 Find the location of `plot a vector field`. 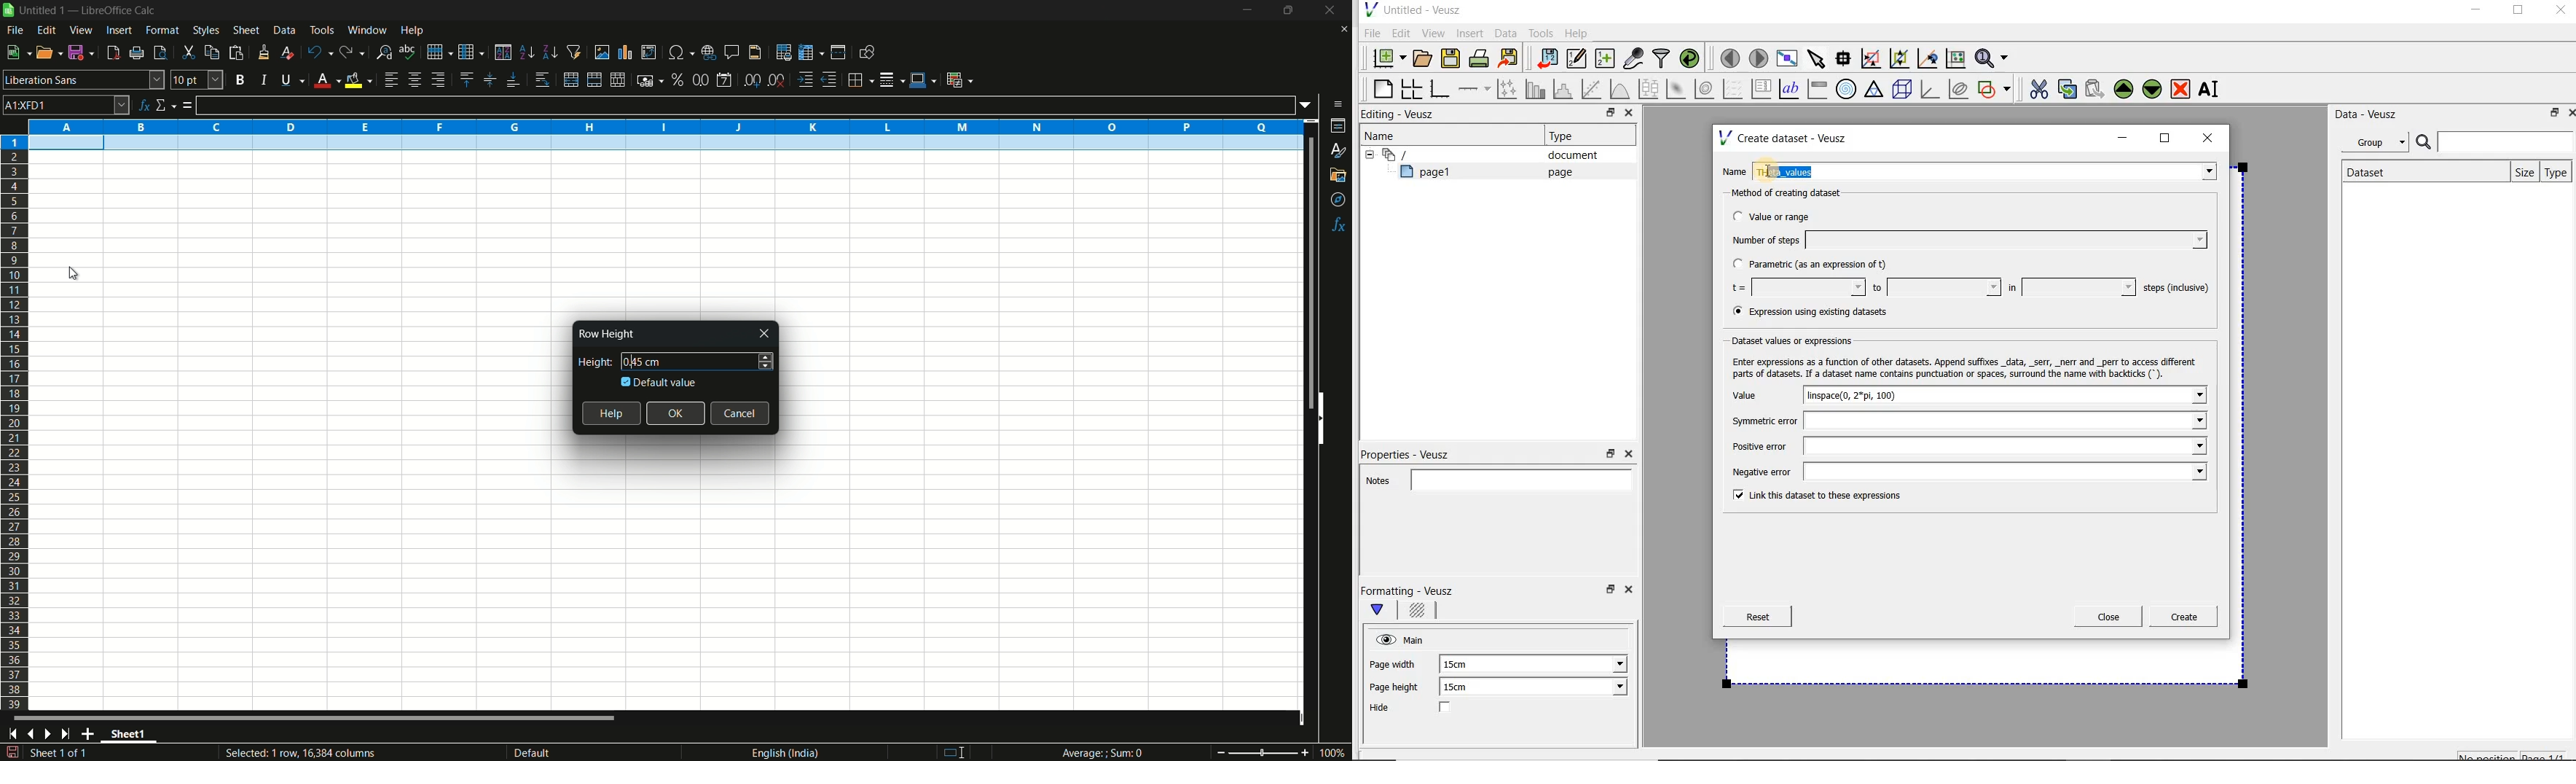

plot a vector field is located at coordinates (1733, 87).